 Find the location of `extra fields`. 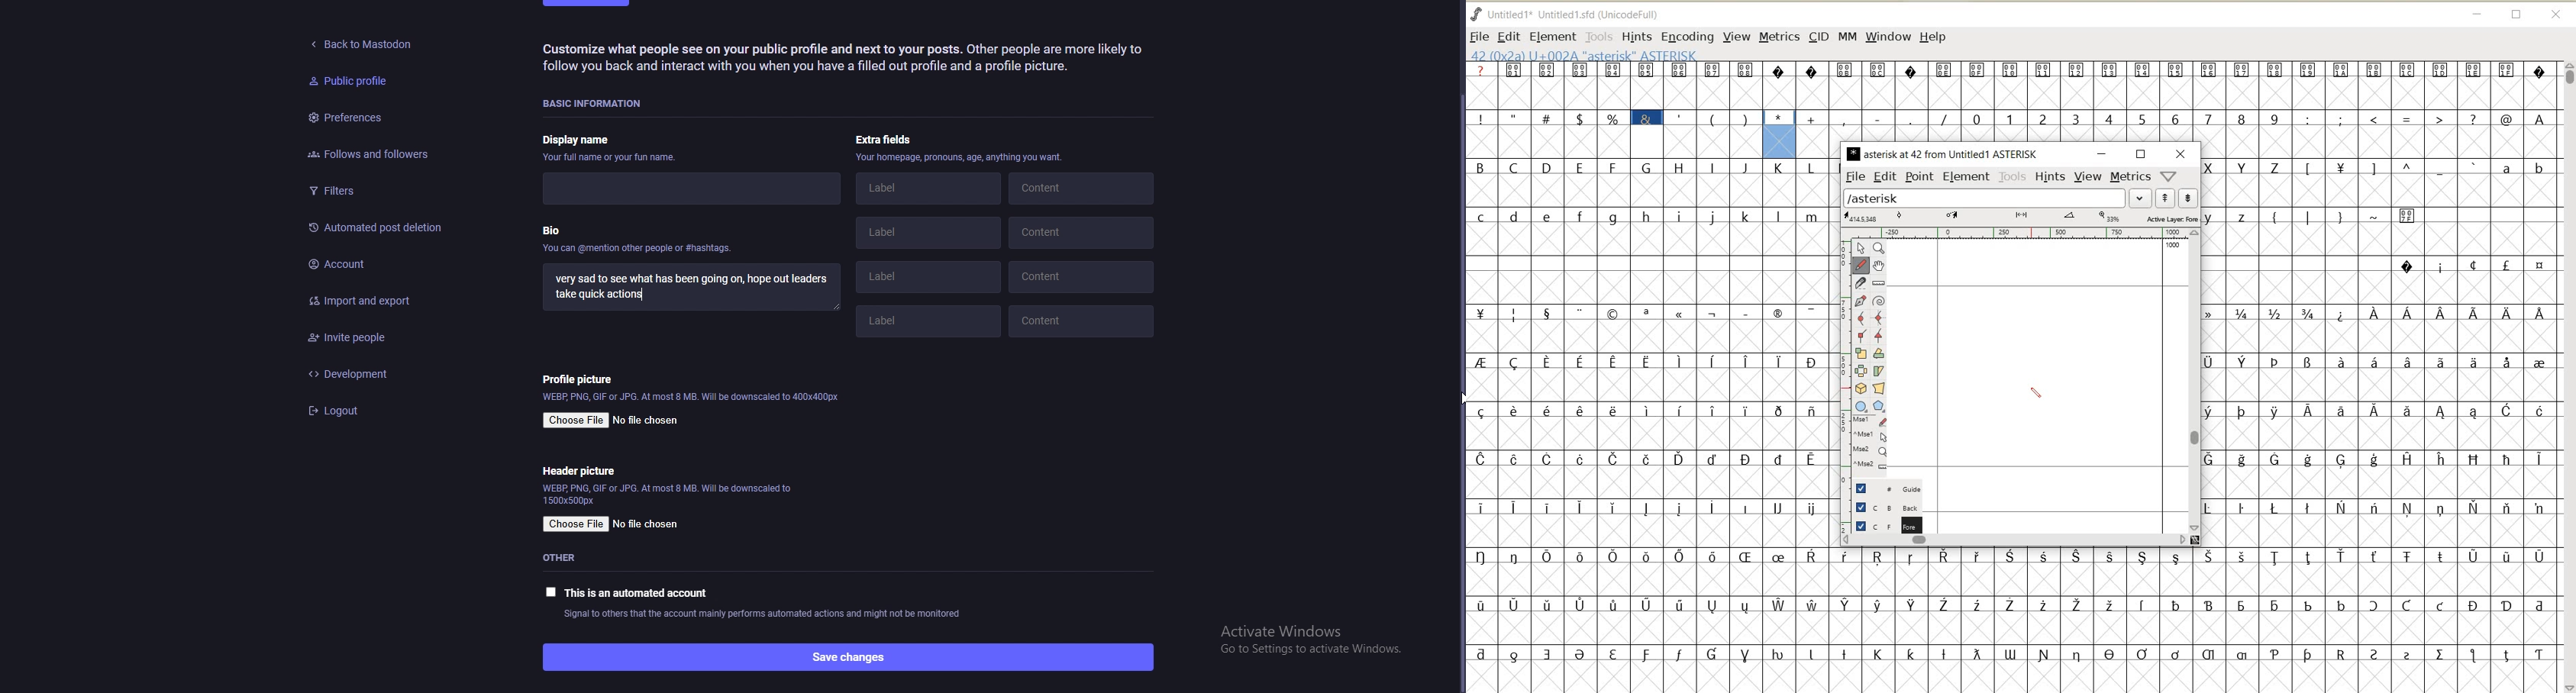

extra fields is located at coordinates (888, 140).